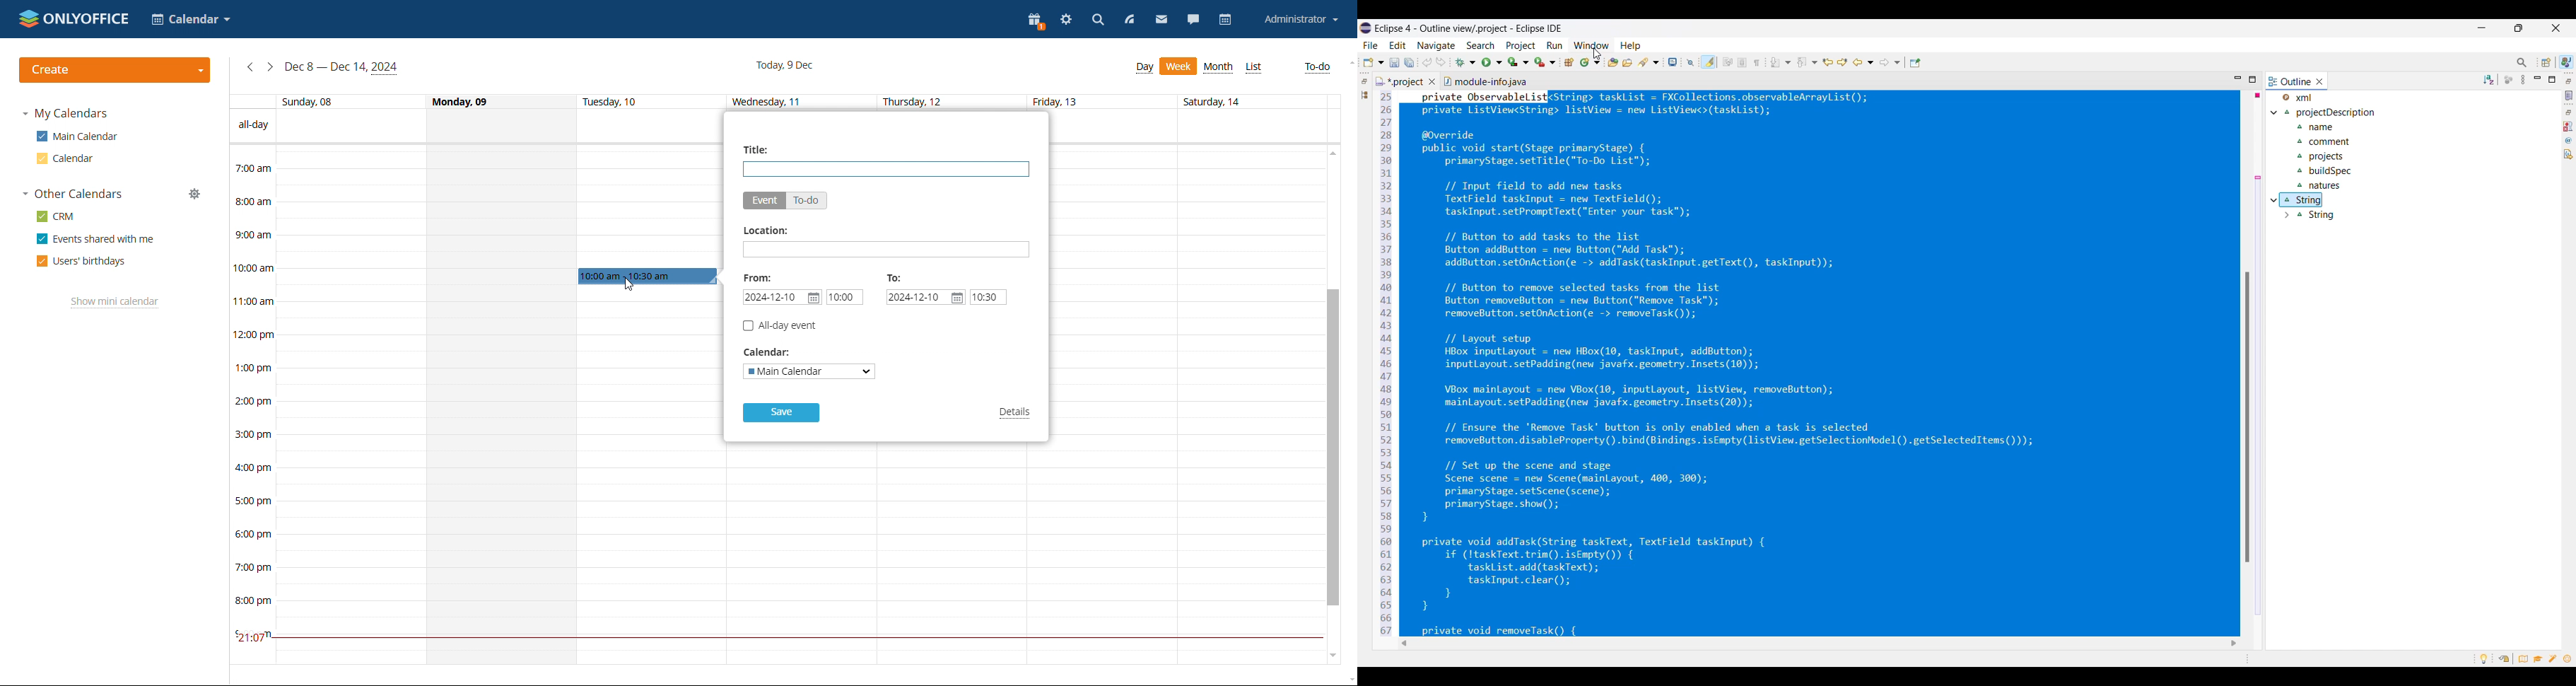  I want to click on current date, so click(787, 64).